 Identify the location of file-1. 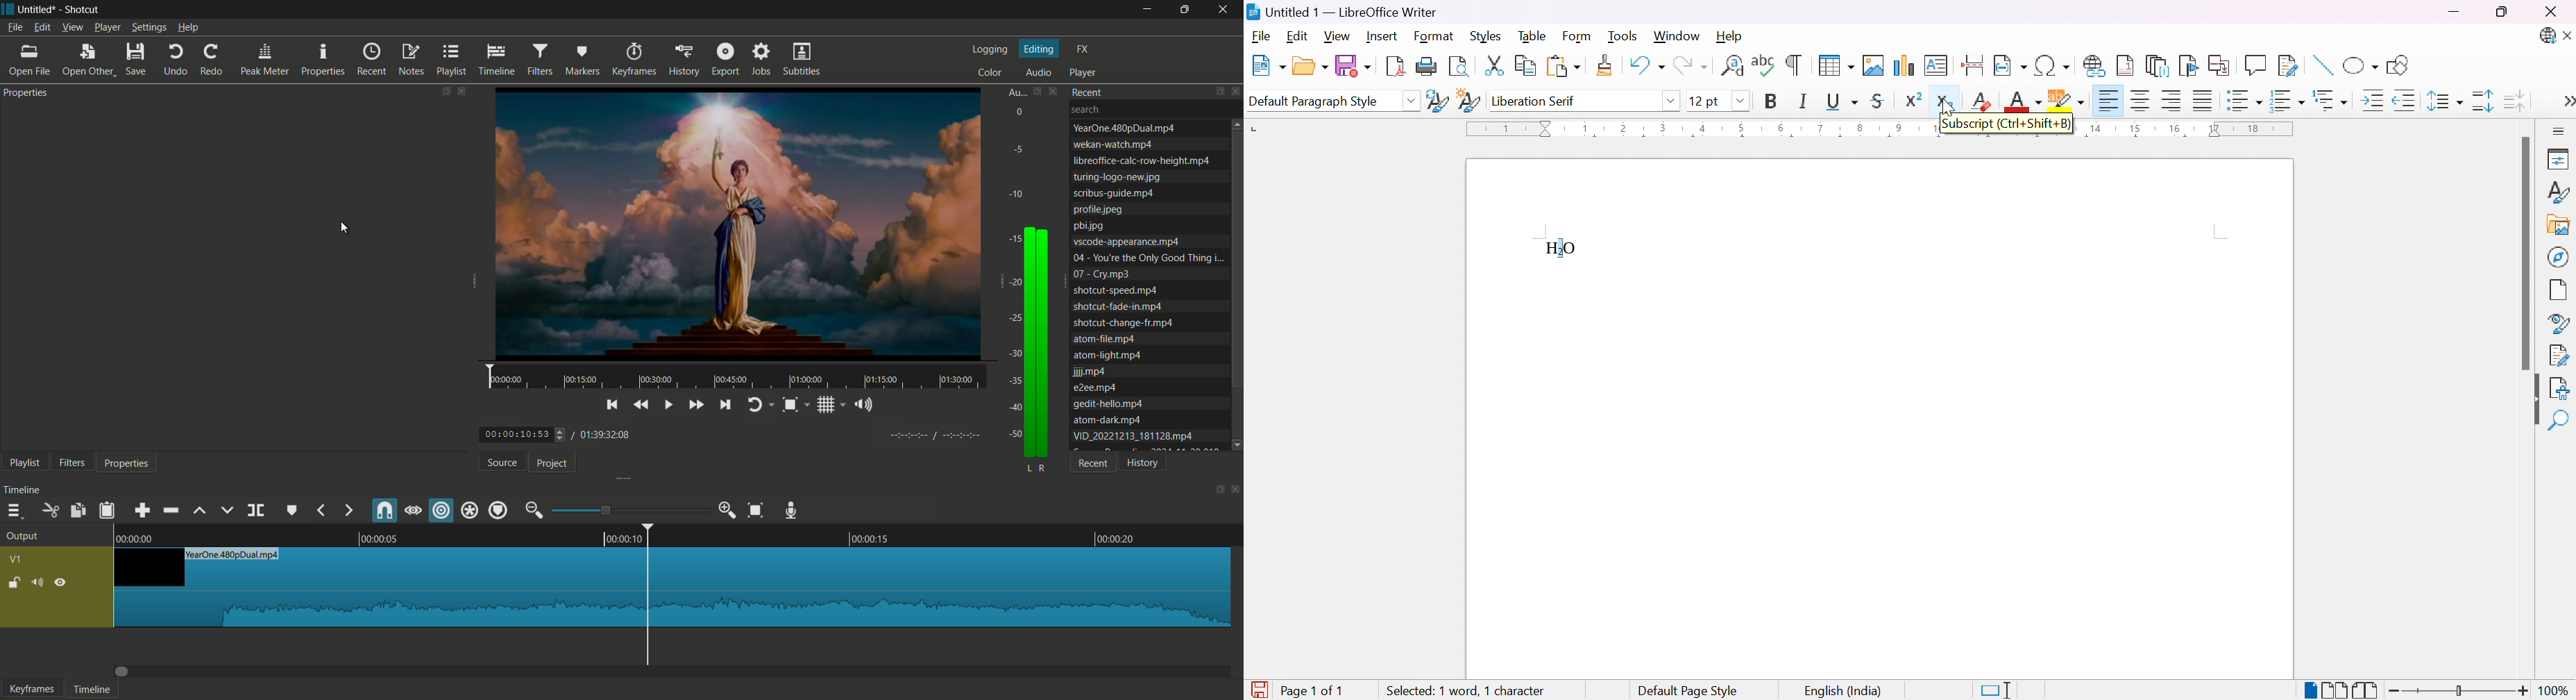
(1122, 128).